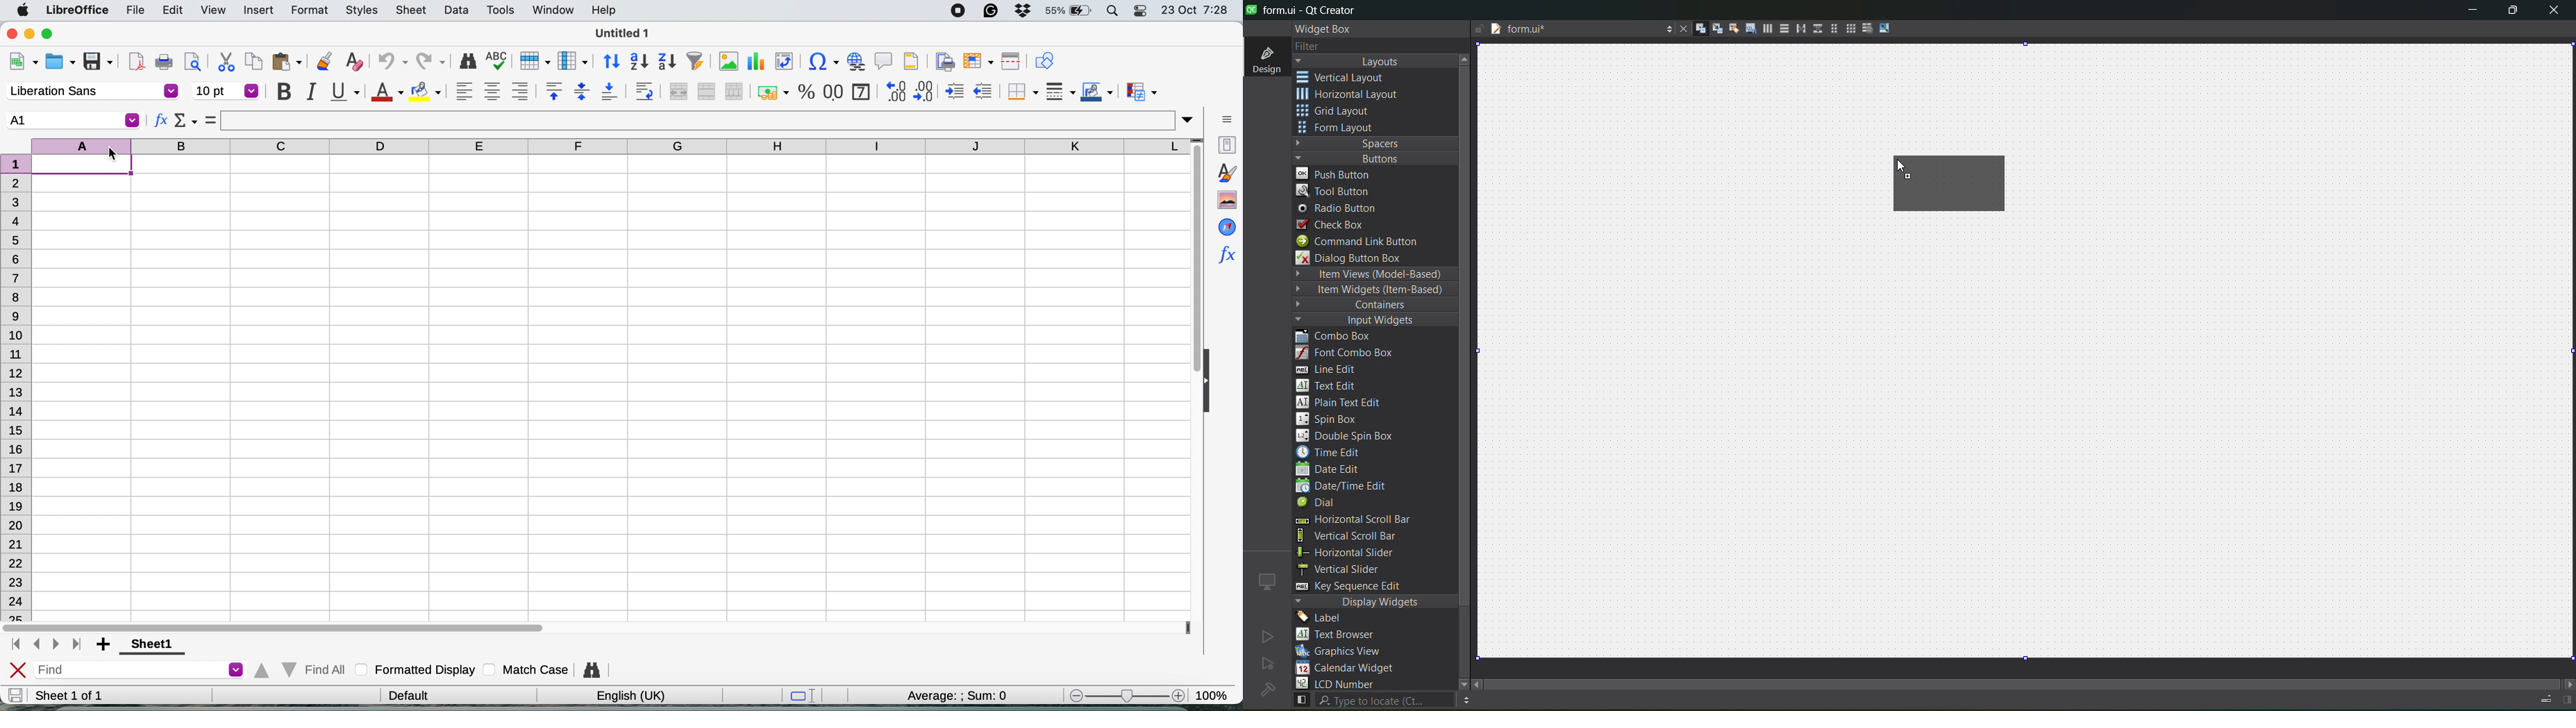 The image size is (2576, 728). Describe the element at coordinates (1373, 275) in the screenshot. I see `item views` at that location.